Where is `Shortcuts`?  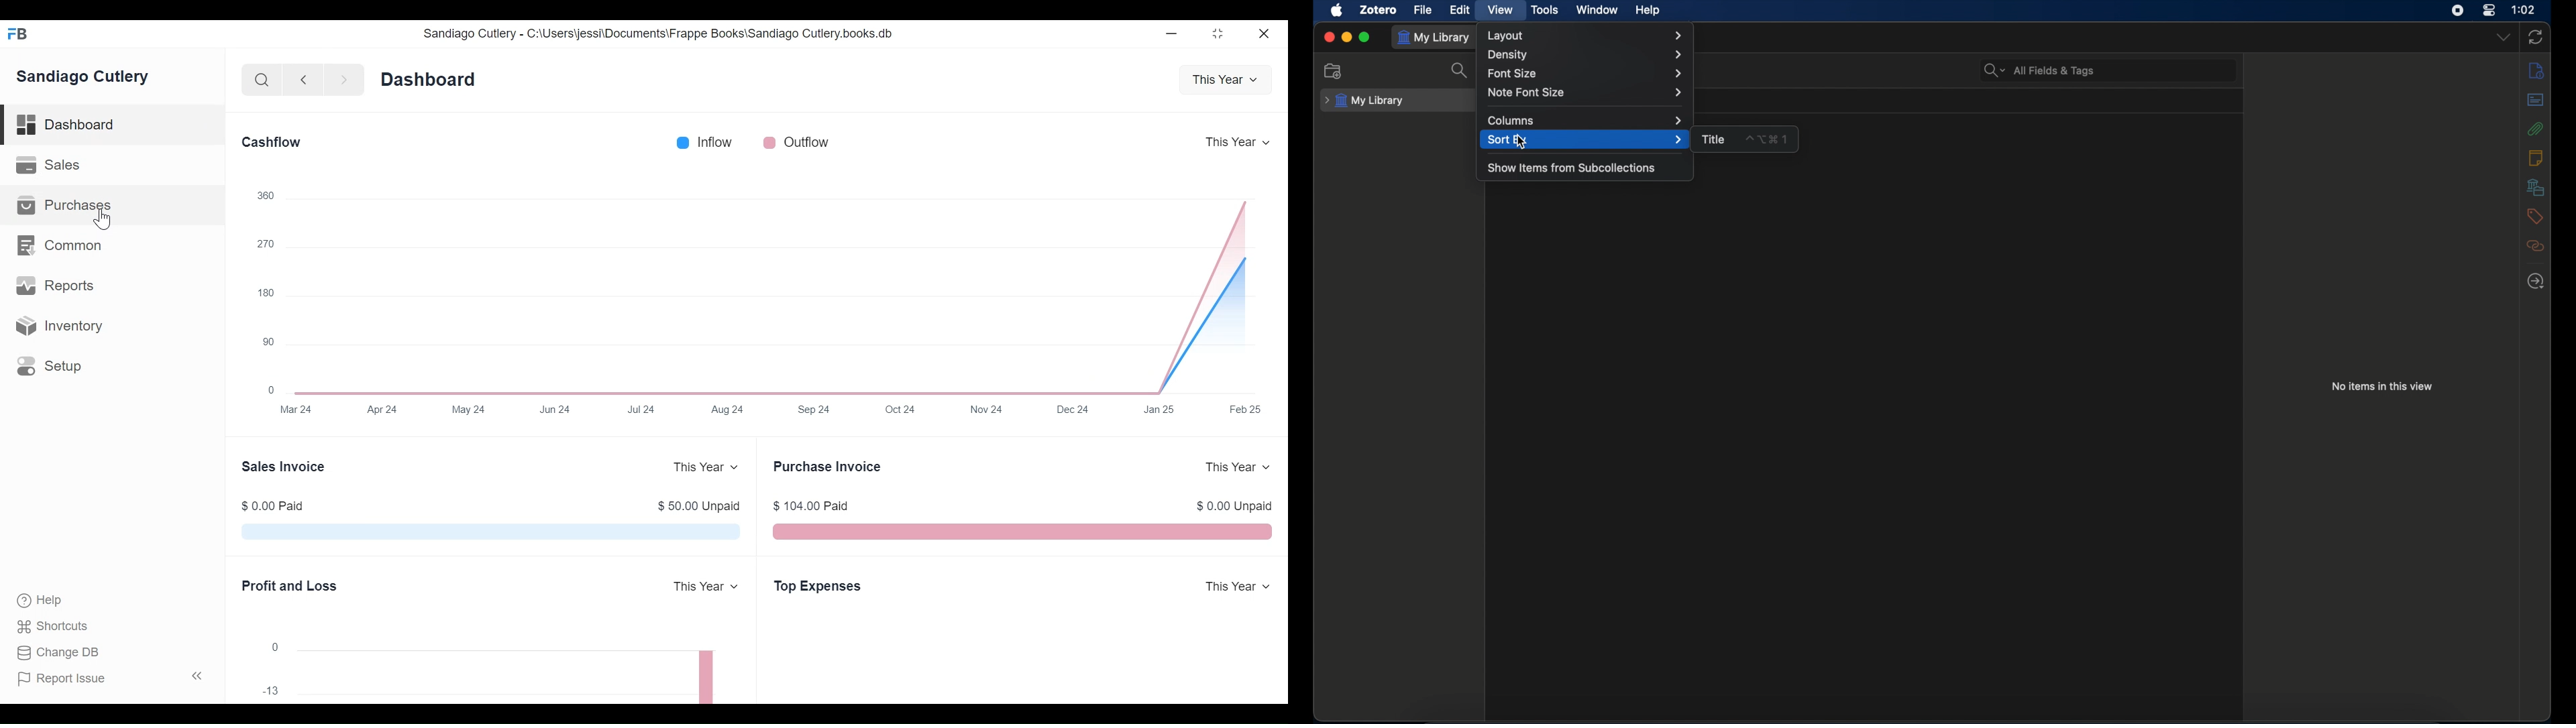 Shortcuts is located at coordinates (54, 625).